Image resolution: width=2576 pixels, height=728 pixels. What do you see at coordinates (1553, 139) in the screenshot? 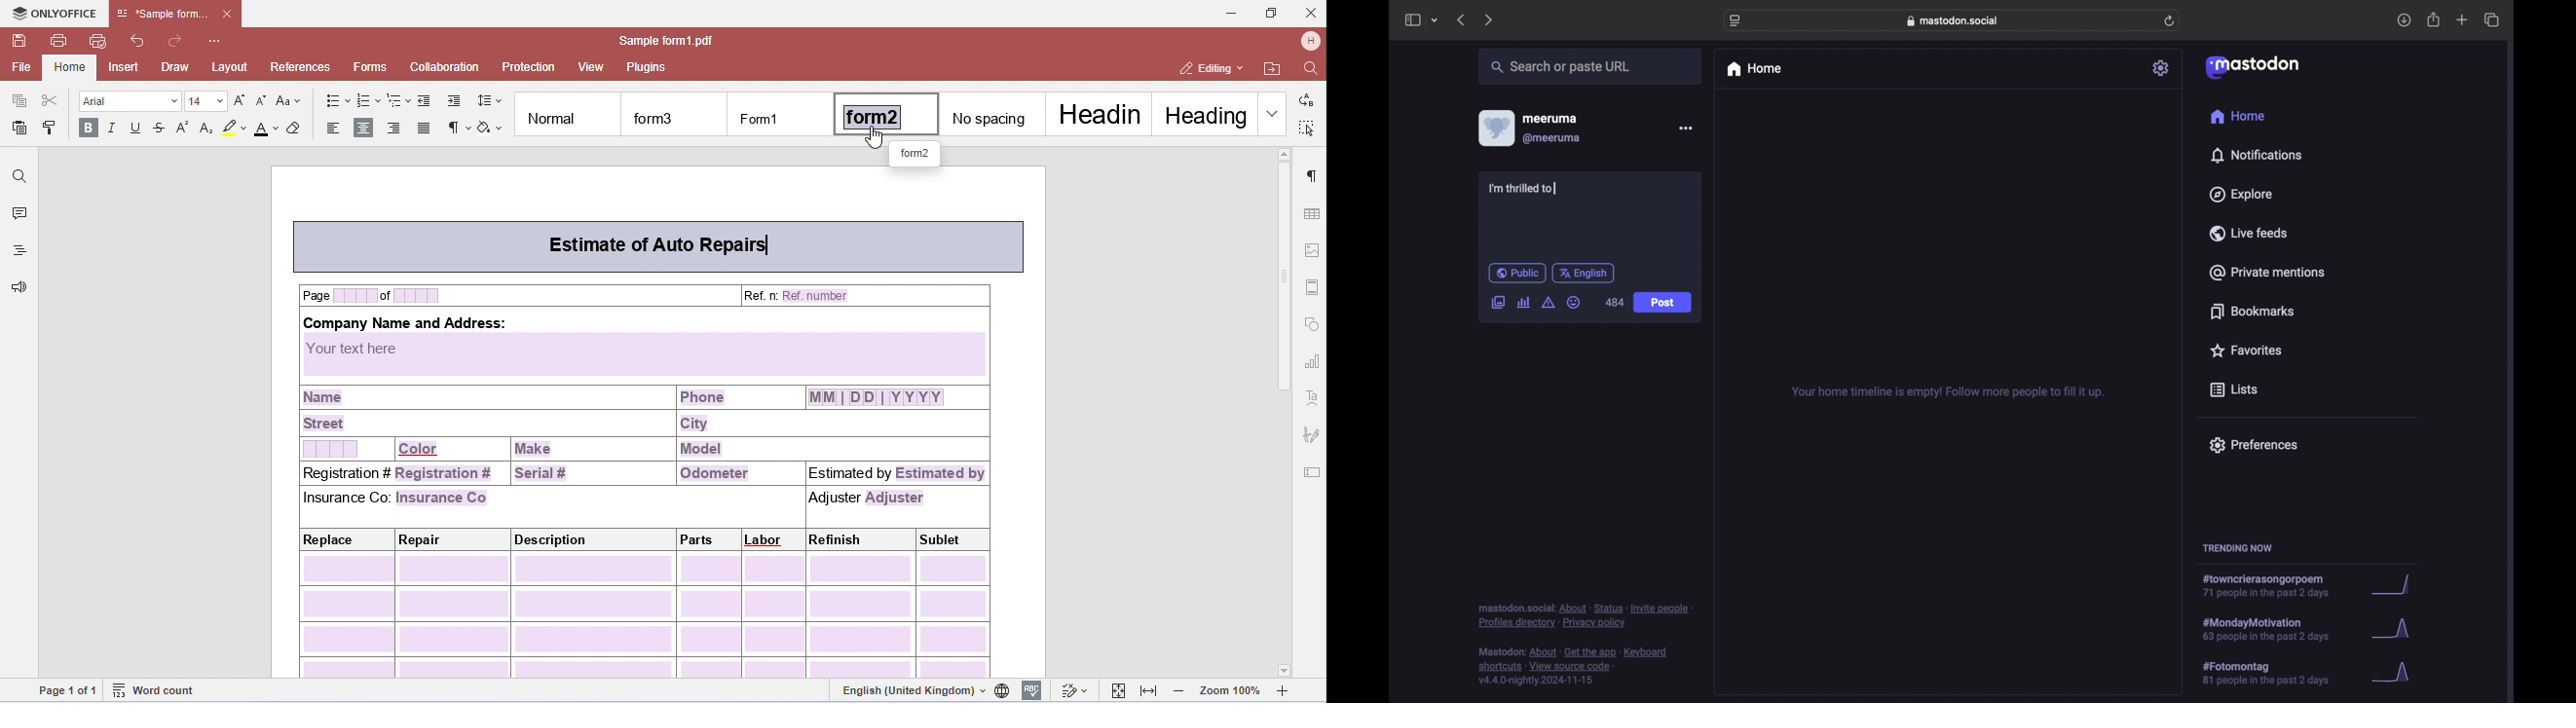
I see `@meeruma` at bounding box center [1553, 139].